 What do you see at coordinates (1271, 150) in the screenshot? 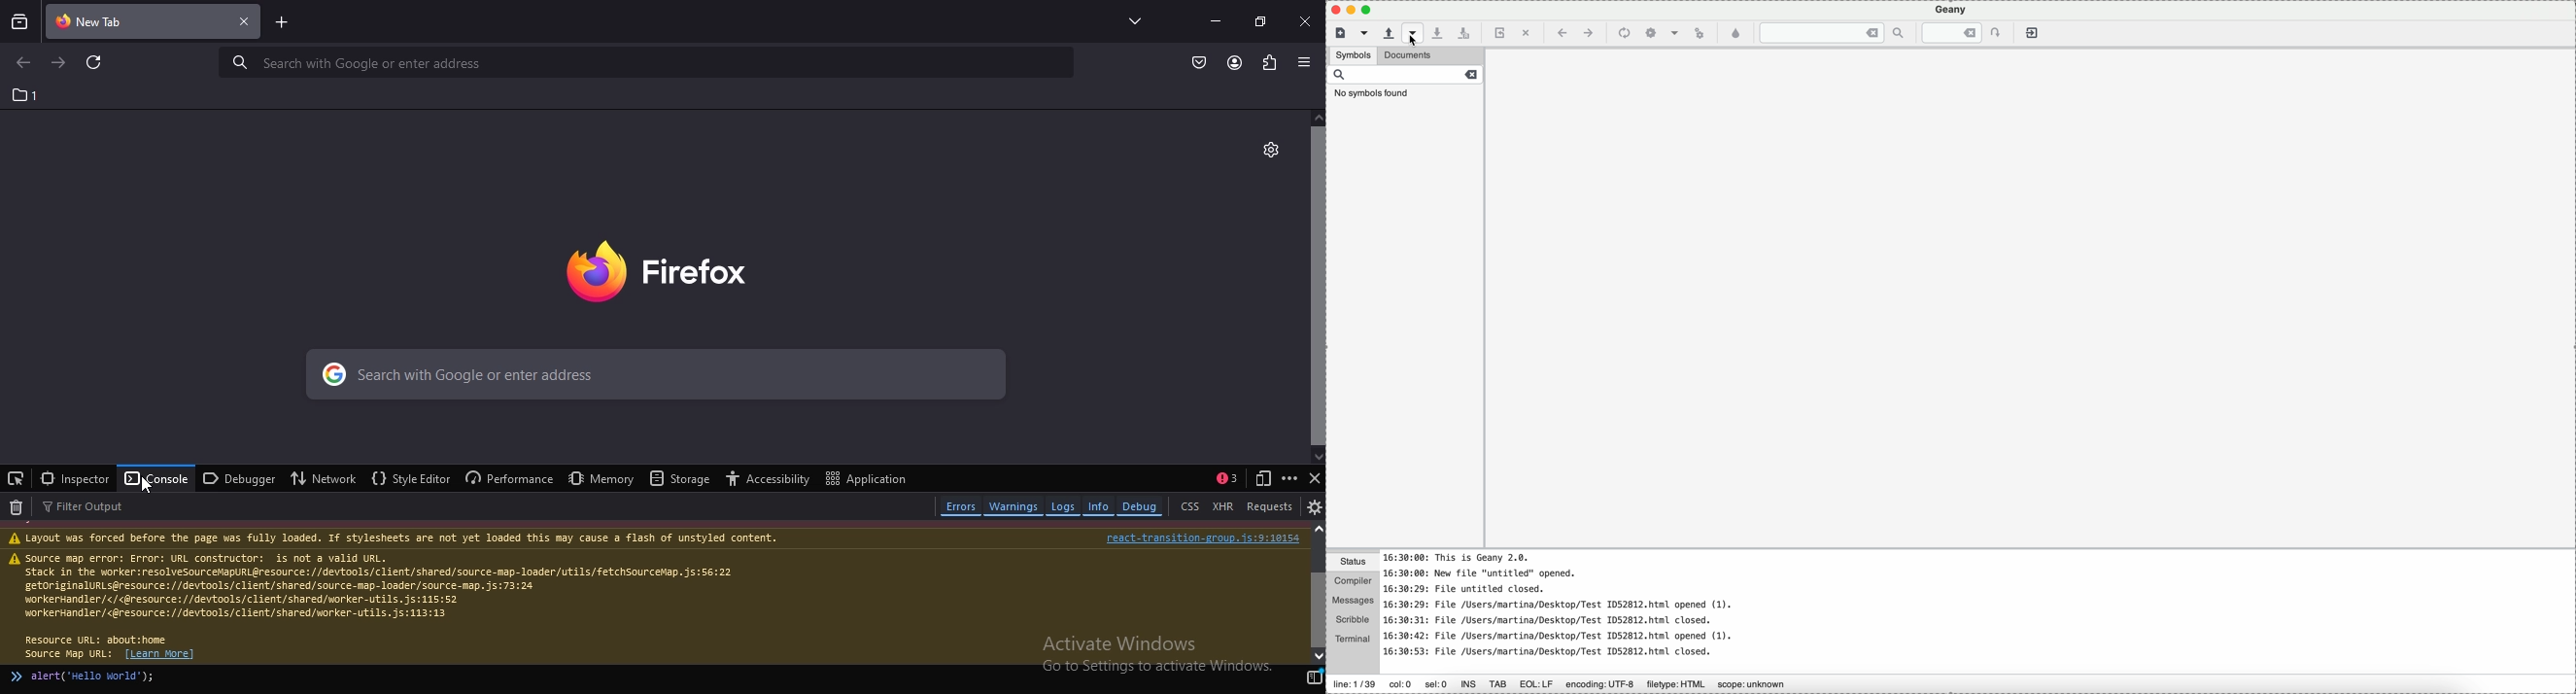
I see `personalise this tab` at bounding box center [1271, 150].